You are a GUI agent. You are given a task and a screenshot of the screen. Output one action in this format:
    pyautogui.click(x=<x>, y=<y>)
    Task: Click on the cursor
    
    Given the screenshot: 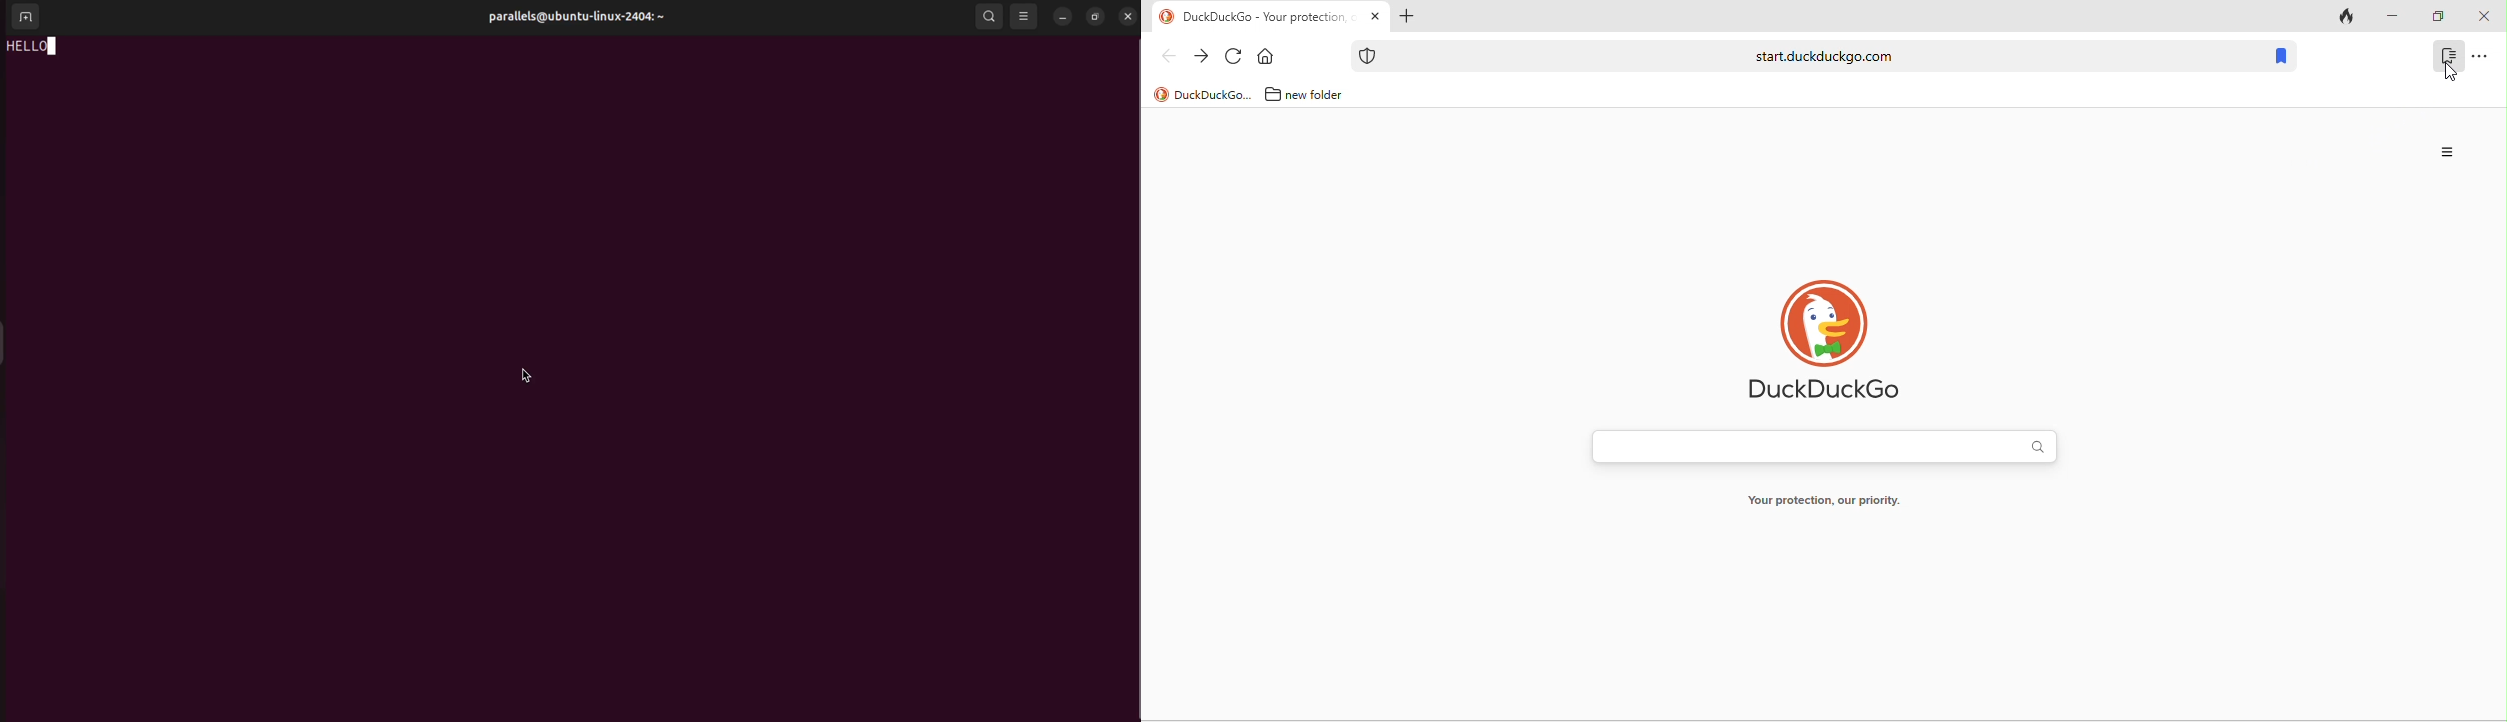 What is the action you would take?
    pyautogui.click(x=531, y=374)
    